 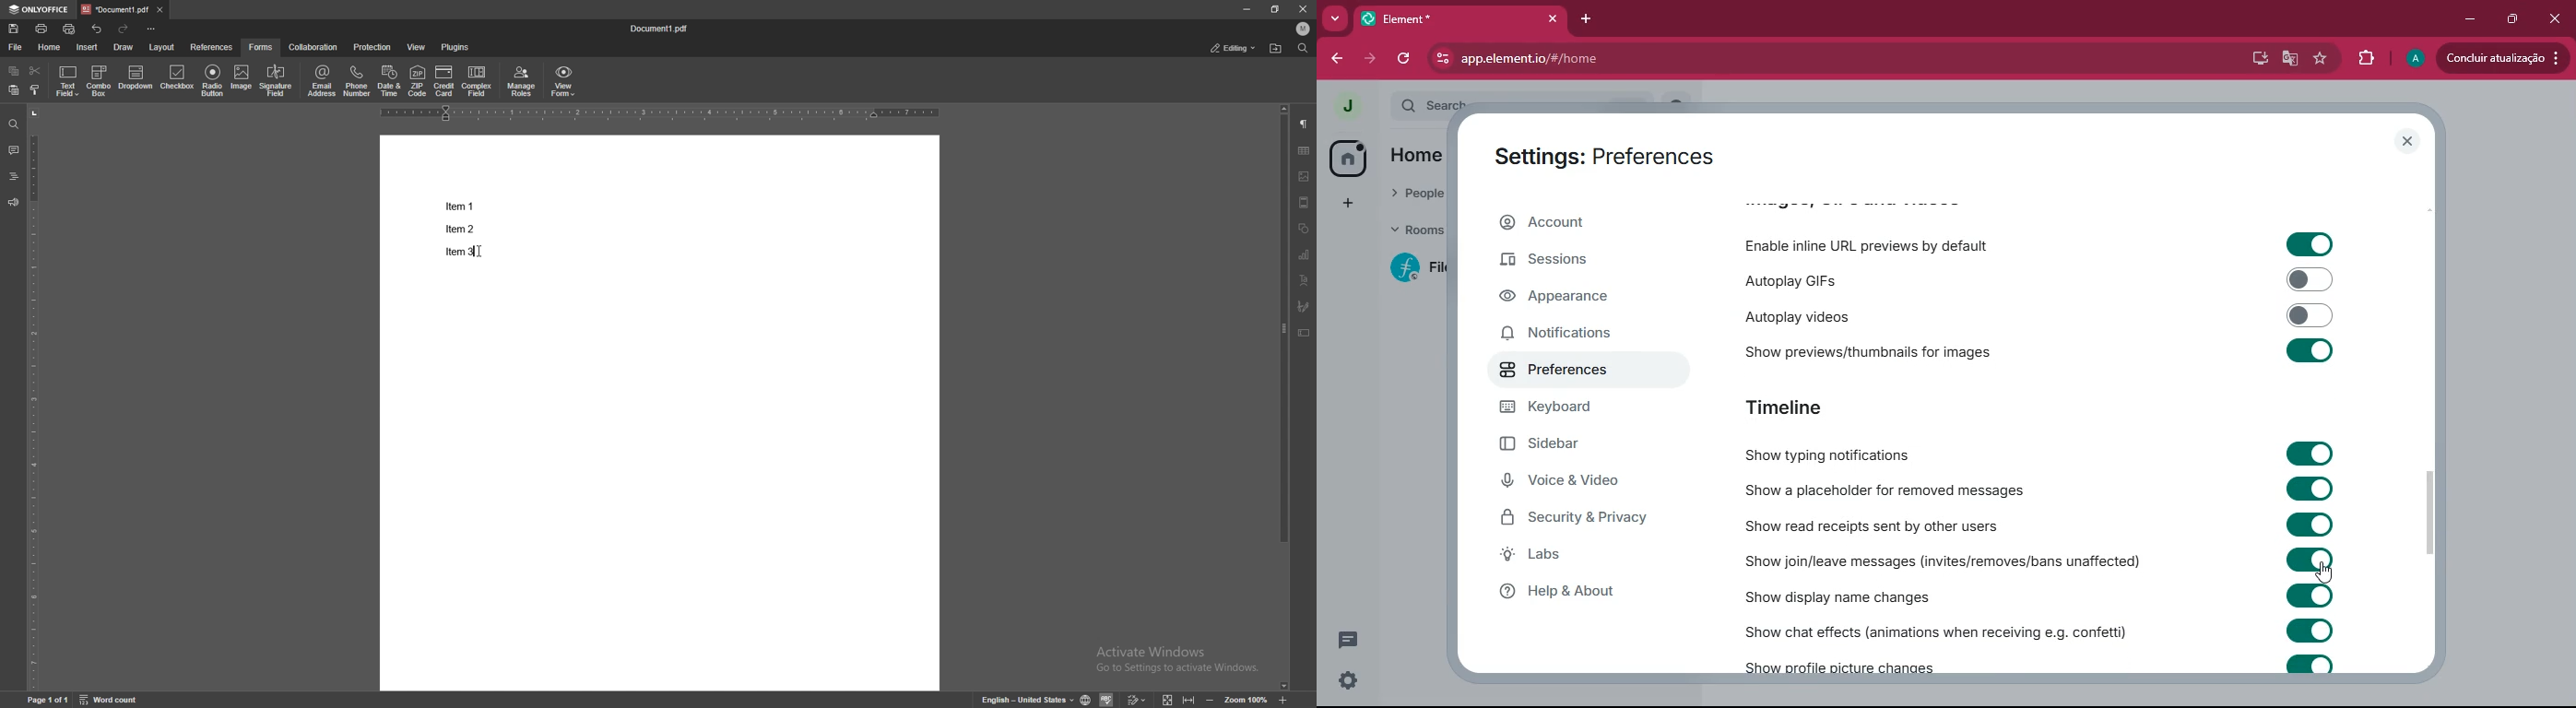 What do you see at coordinates (1602, 156) in the screenshot?
I see `settings: preferences` at bounding box center [1602, 156].